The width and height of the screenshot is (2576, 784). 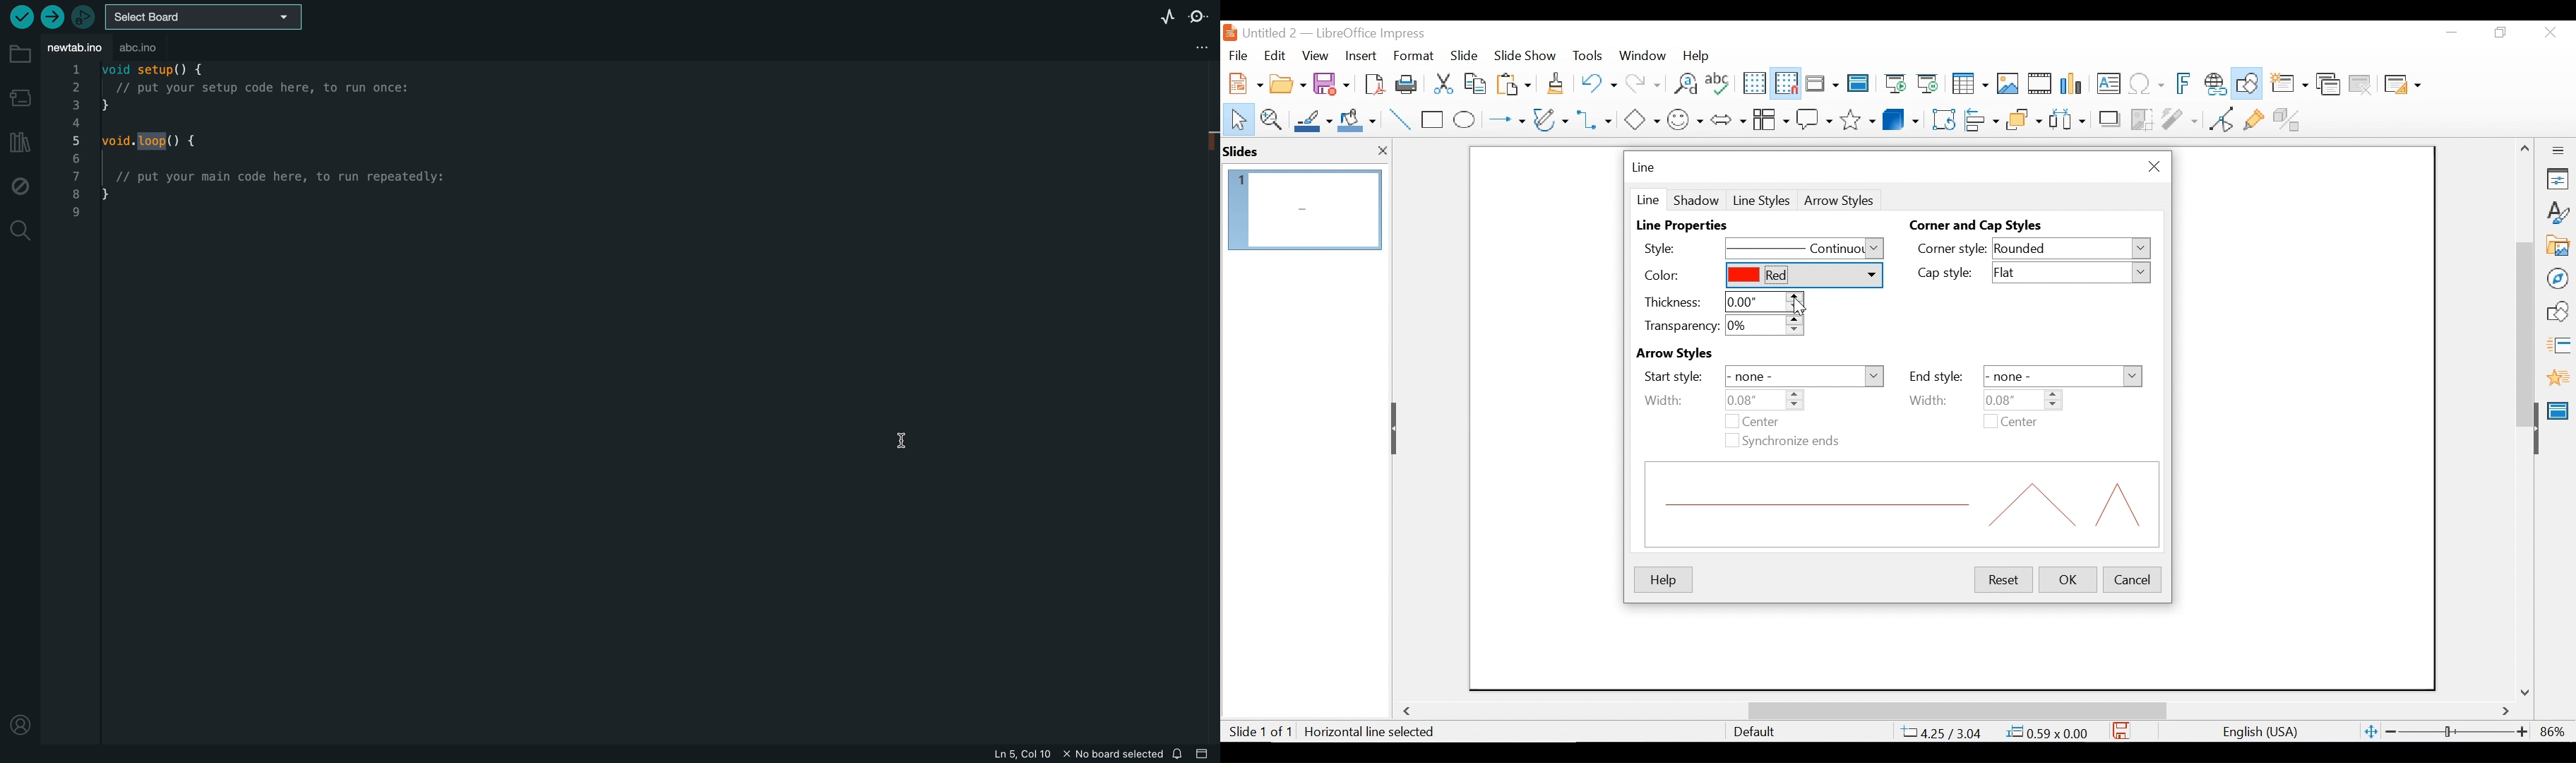 What do you see at coordinates (1664, 400) in the screenshot?
I see `Width` at bounding box center [1664, 400].